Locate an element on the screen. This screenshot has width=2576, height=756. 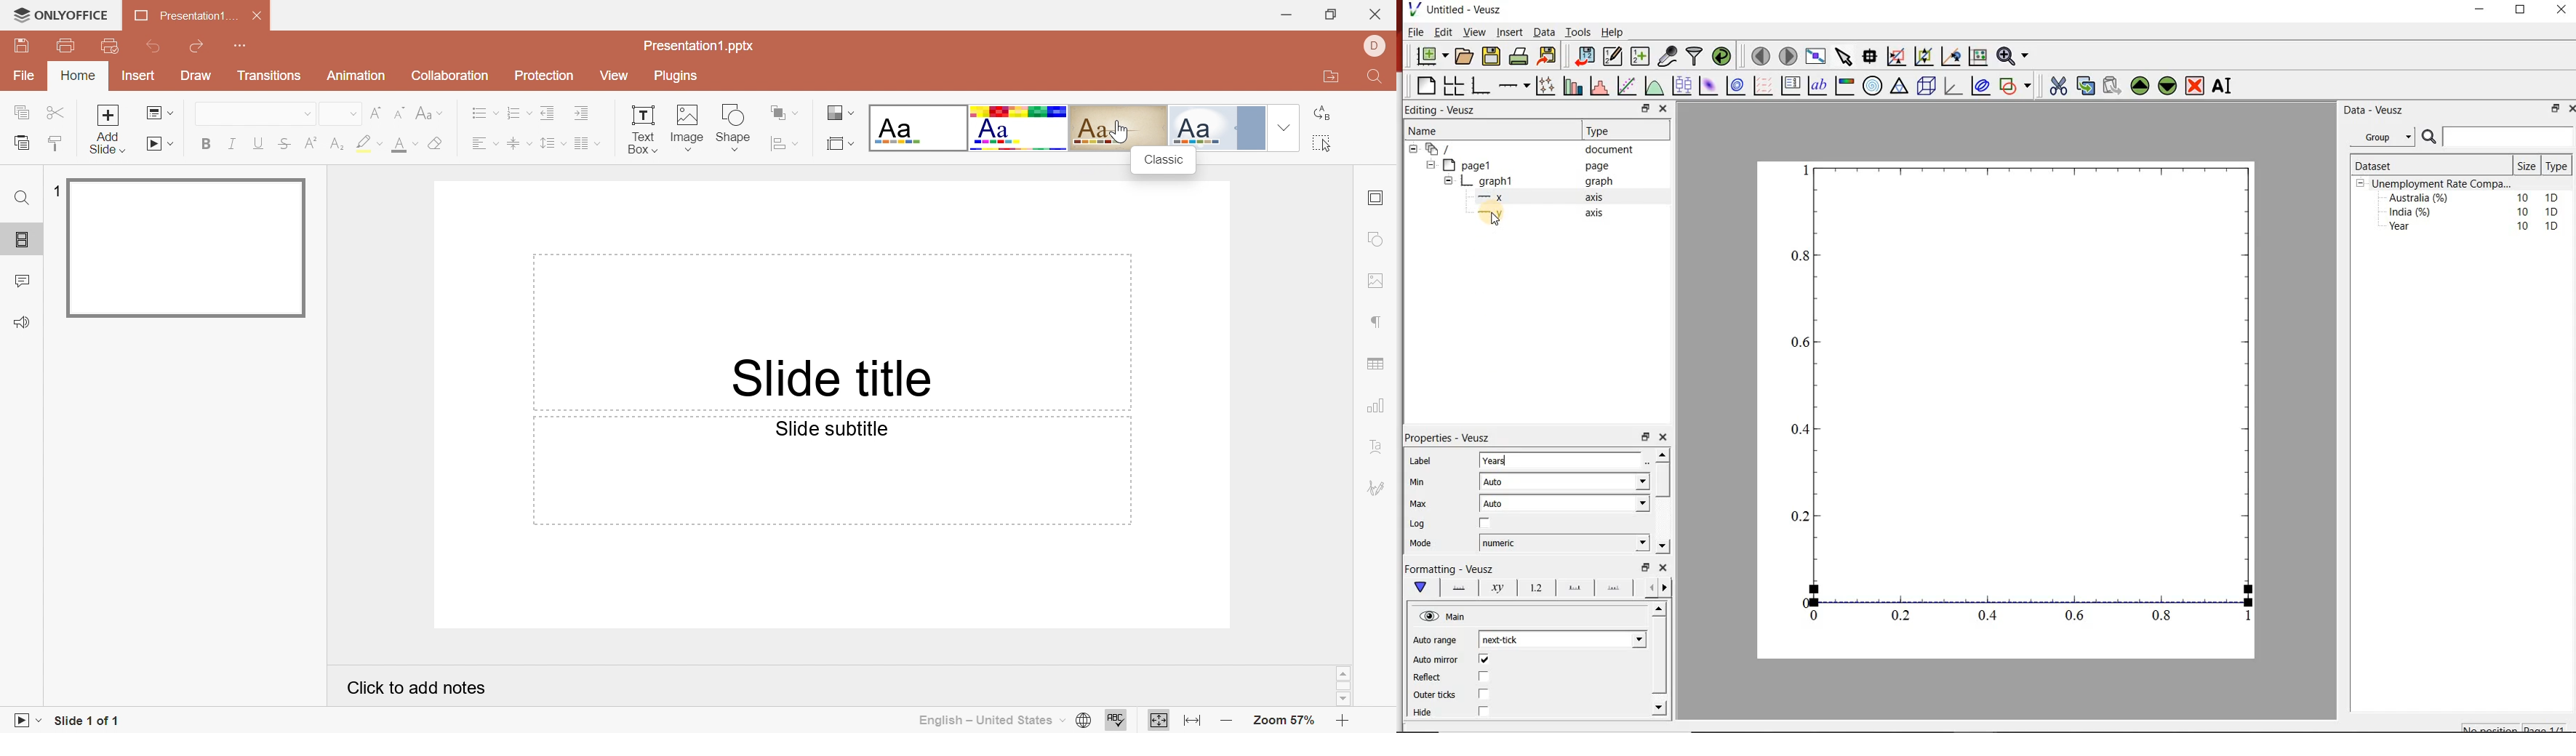
text label is located at coordinates (1818, 86).